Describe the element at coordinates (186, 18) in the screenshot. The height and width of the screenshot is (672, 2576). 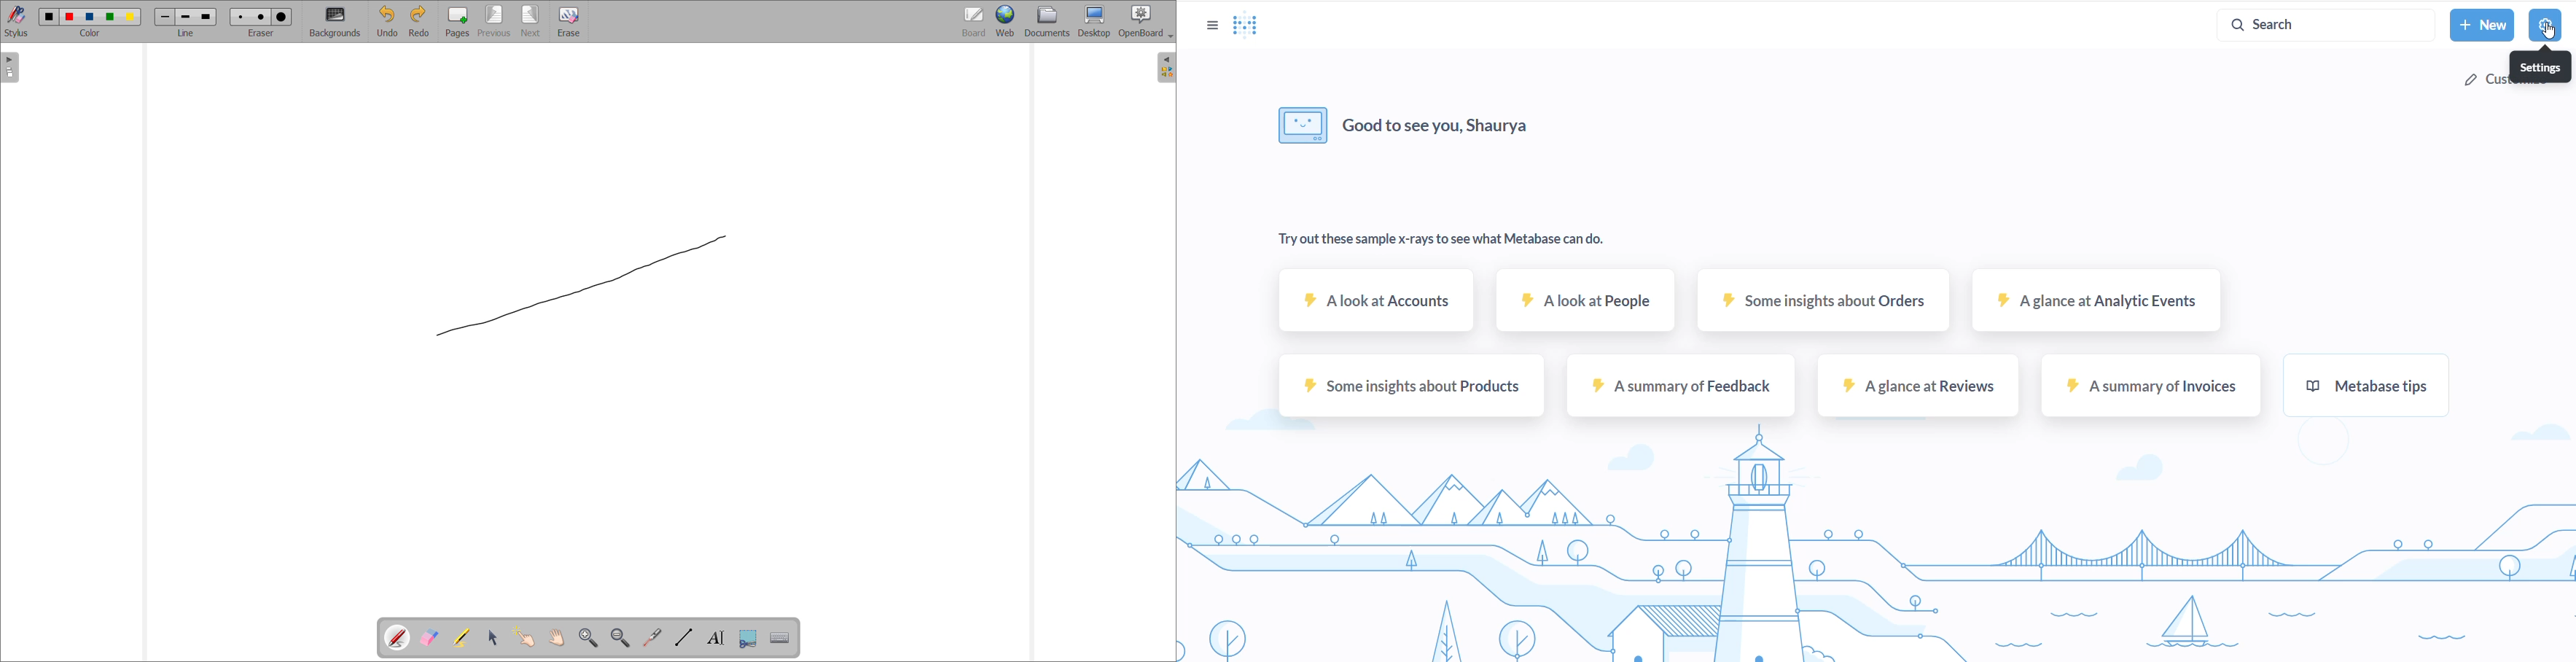
I see `line width size` at that location.